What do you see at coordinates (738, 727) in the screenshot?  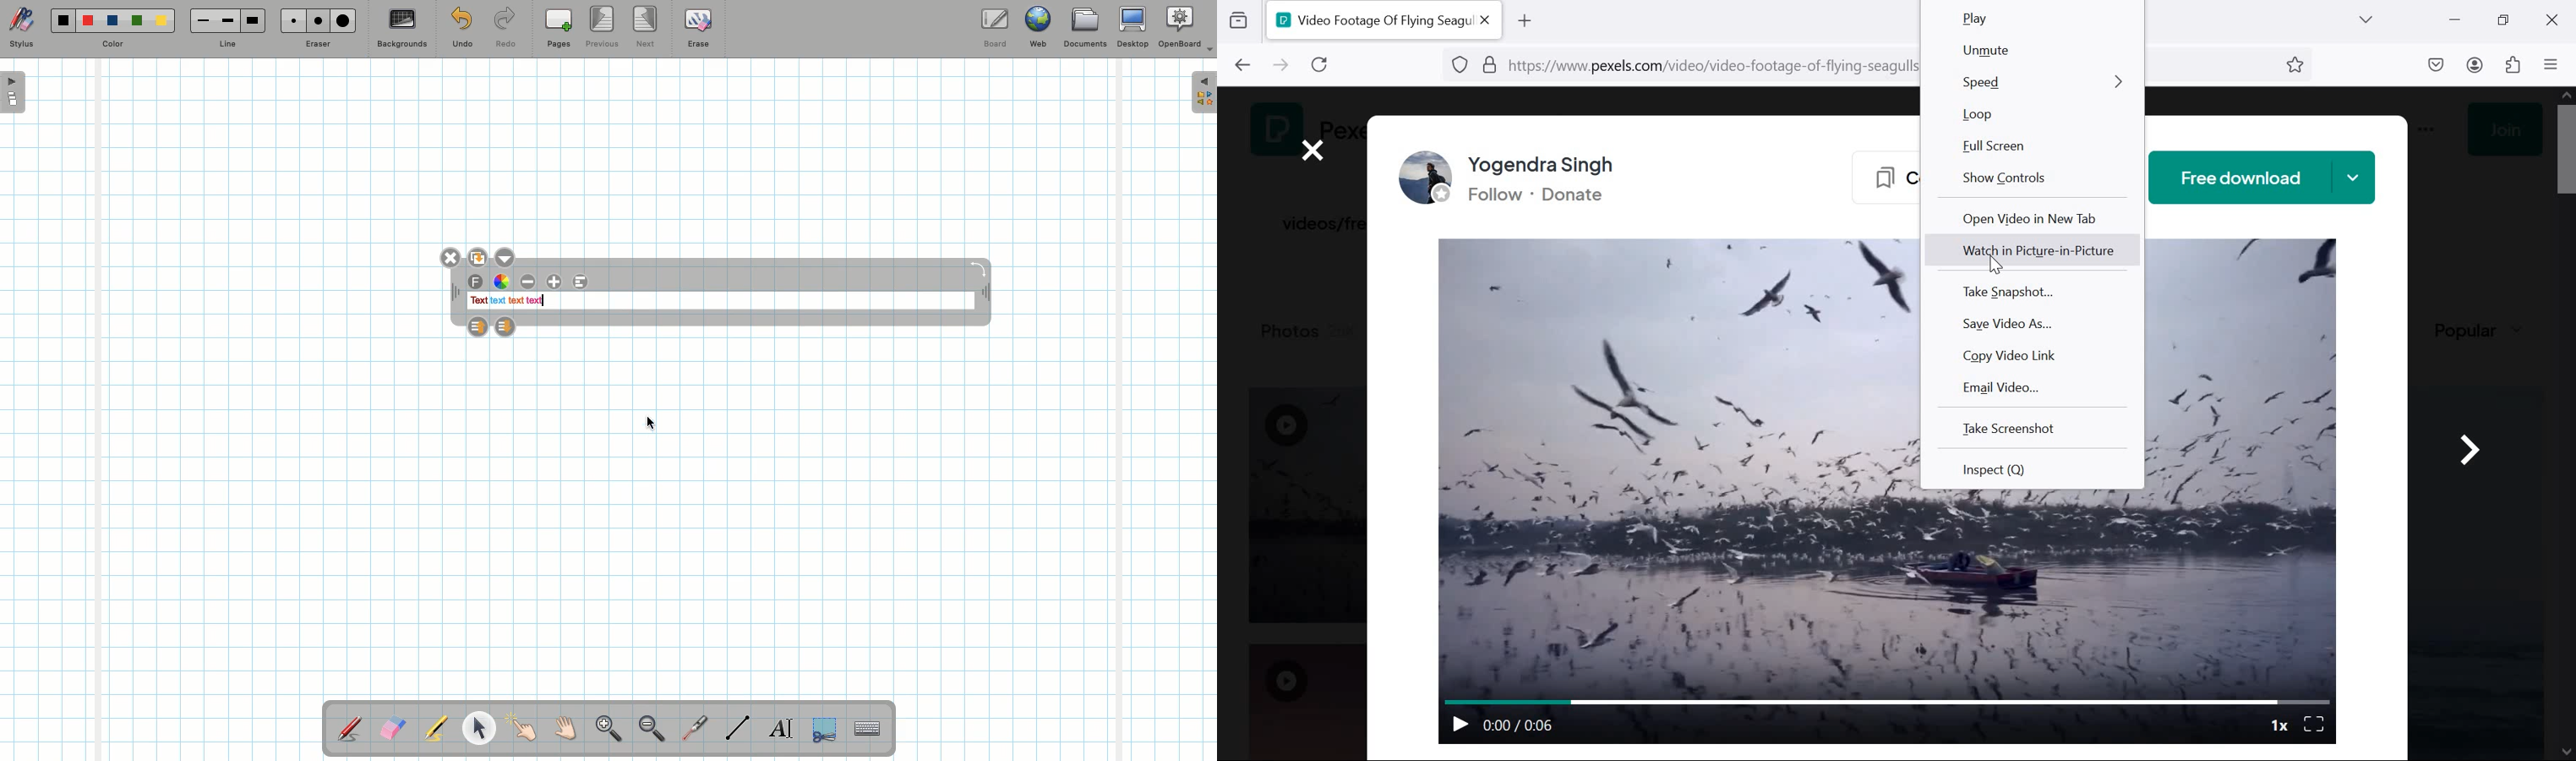 I see `Line` at bounding box center [738, 727].